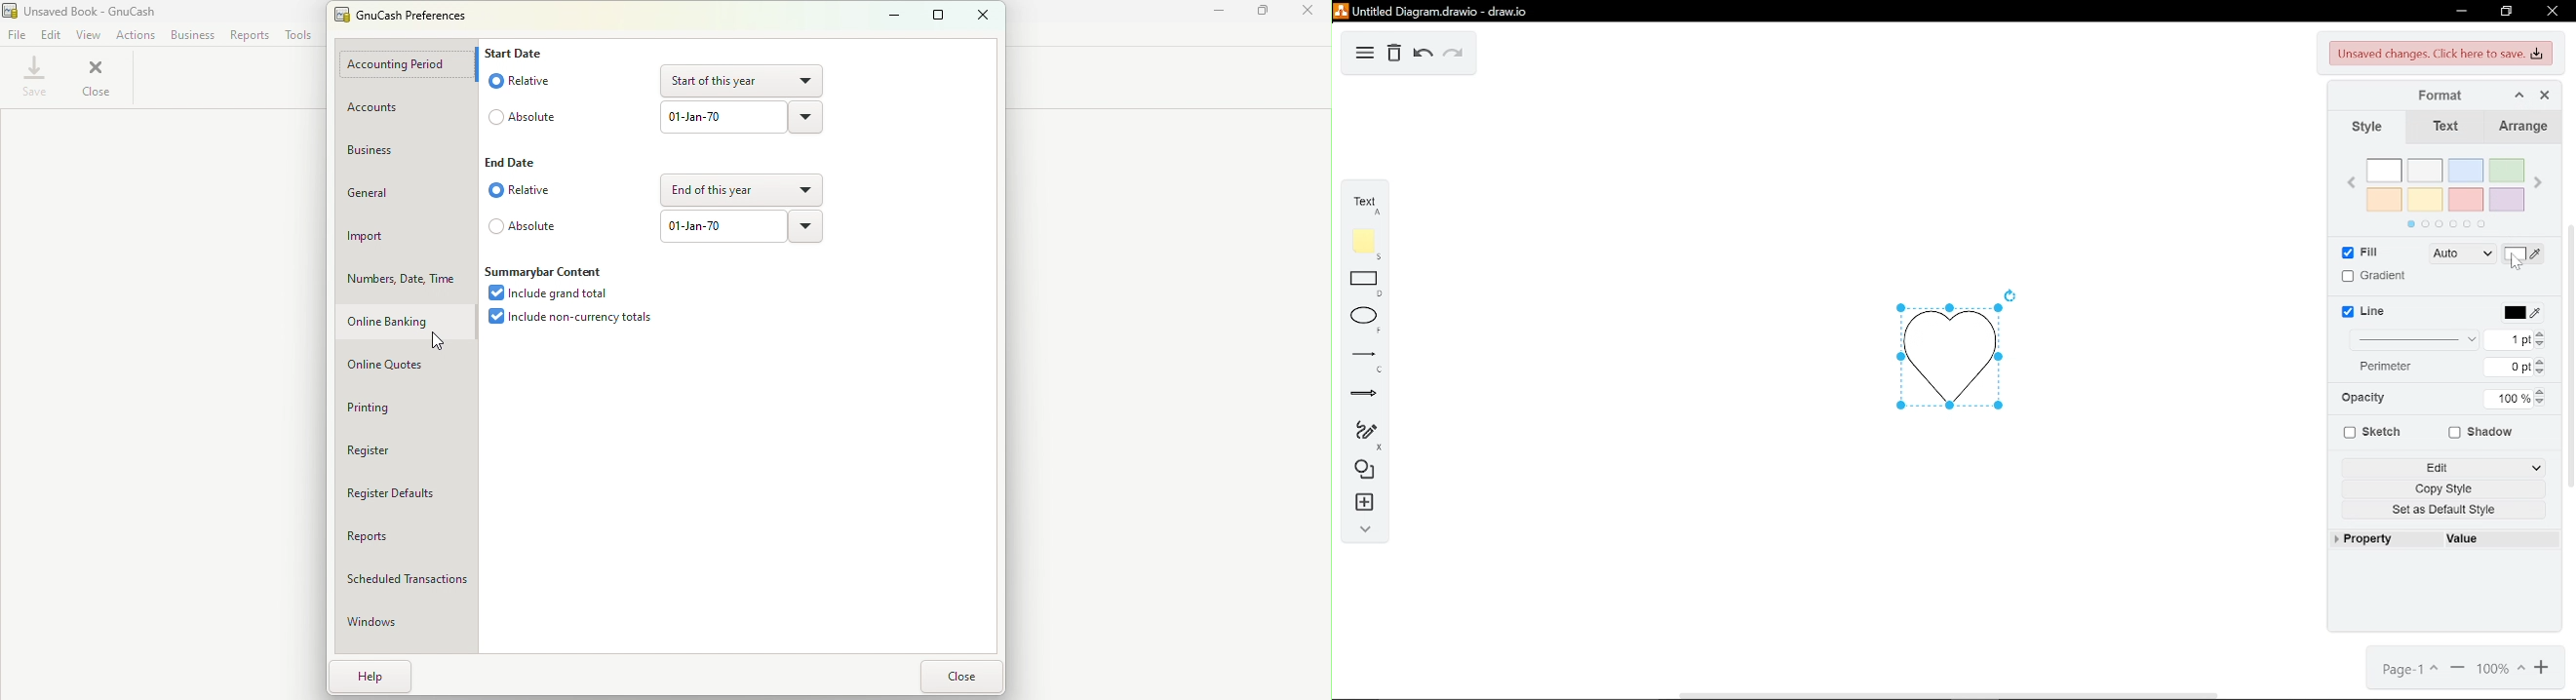 Image resolution: width=2576 pixels, height=700 pixels. Describe the element at coordinates (2524, 128) in the screenshot. I see `arrange` at that location.